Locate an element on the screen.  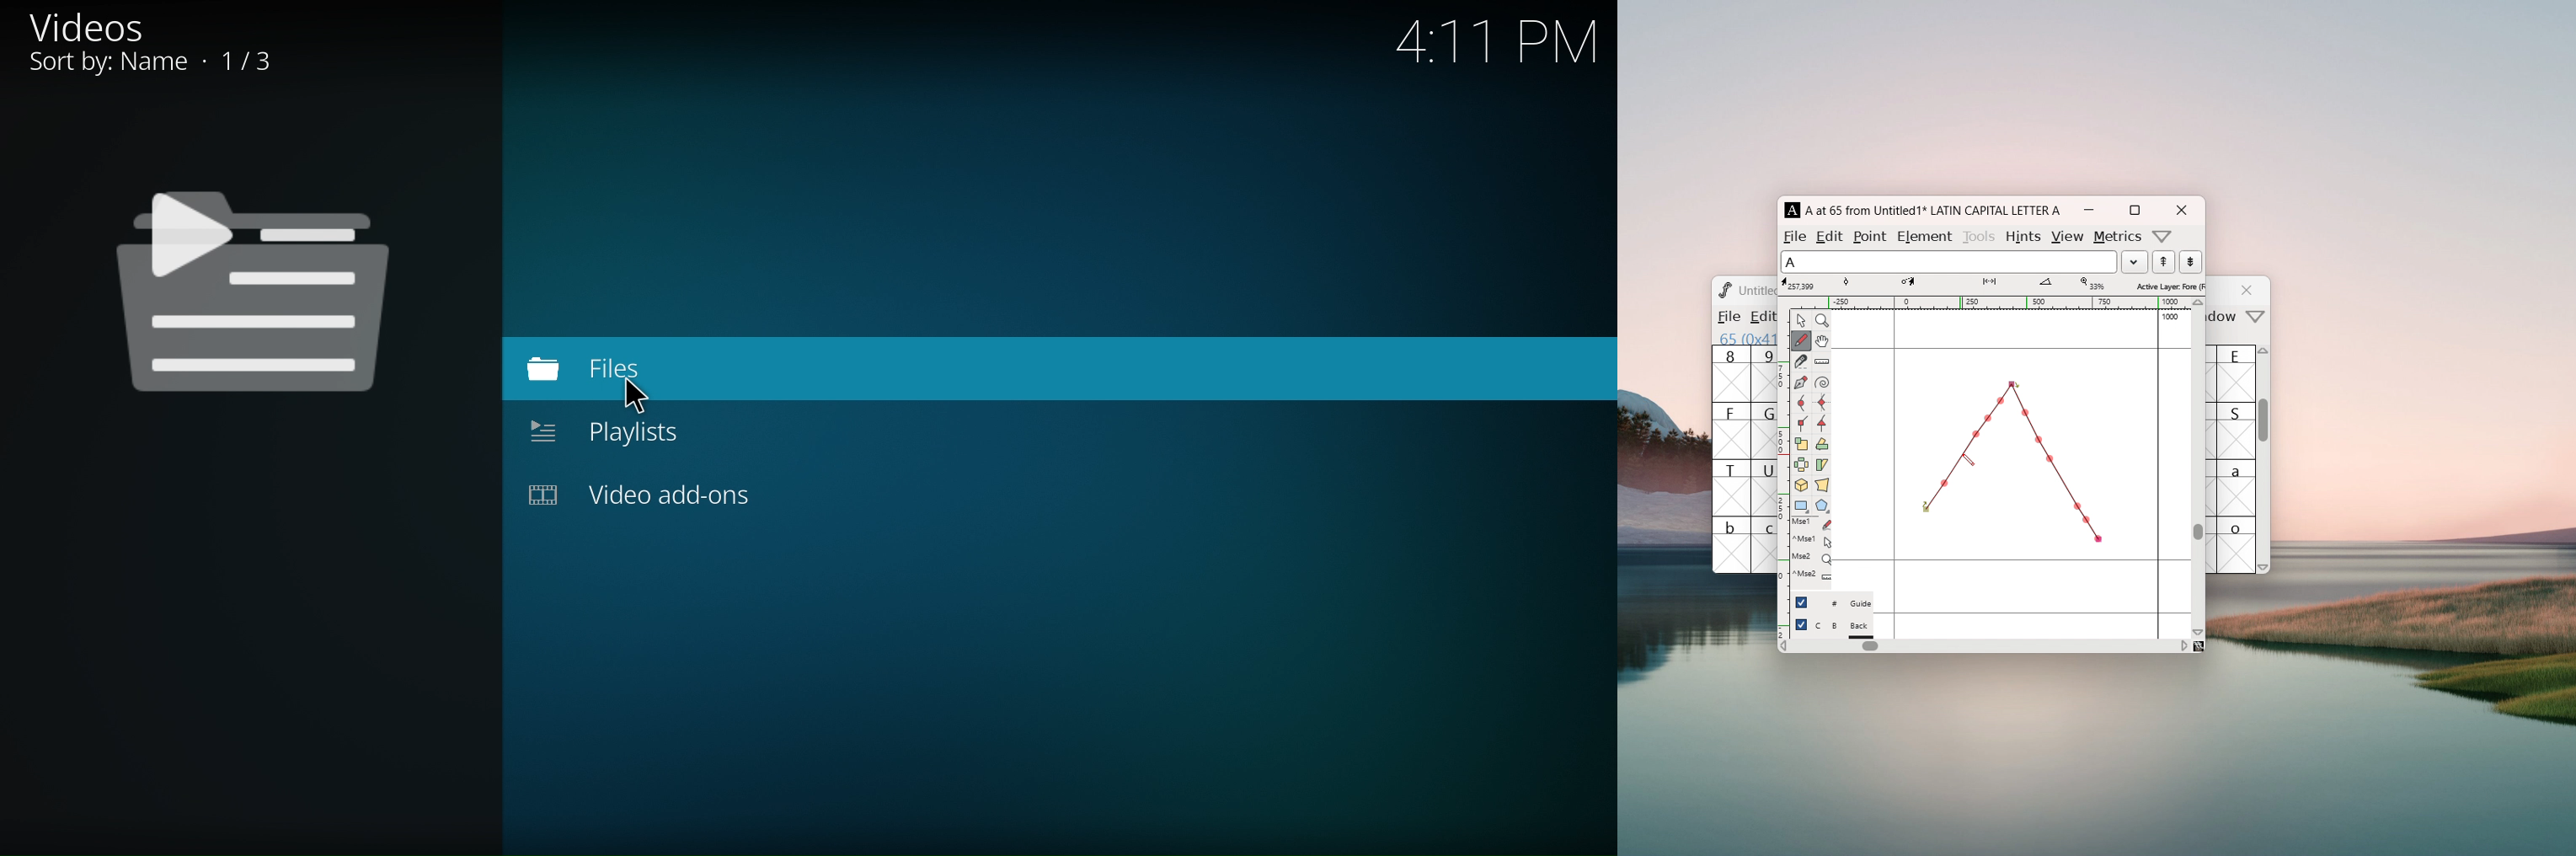
level of maginification is located at coordinates (2091, 284).